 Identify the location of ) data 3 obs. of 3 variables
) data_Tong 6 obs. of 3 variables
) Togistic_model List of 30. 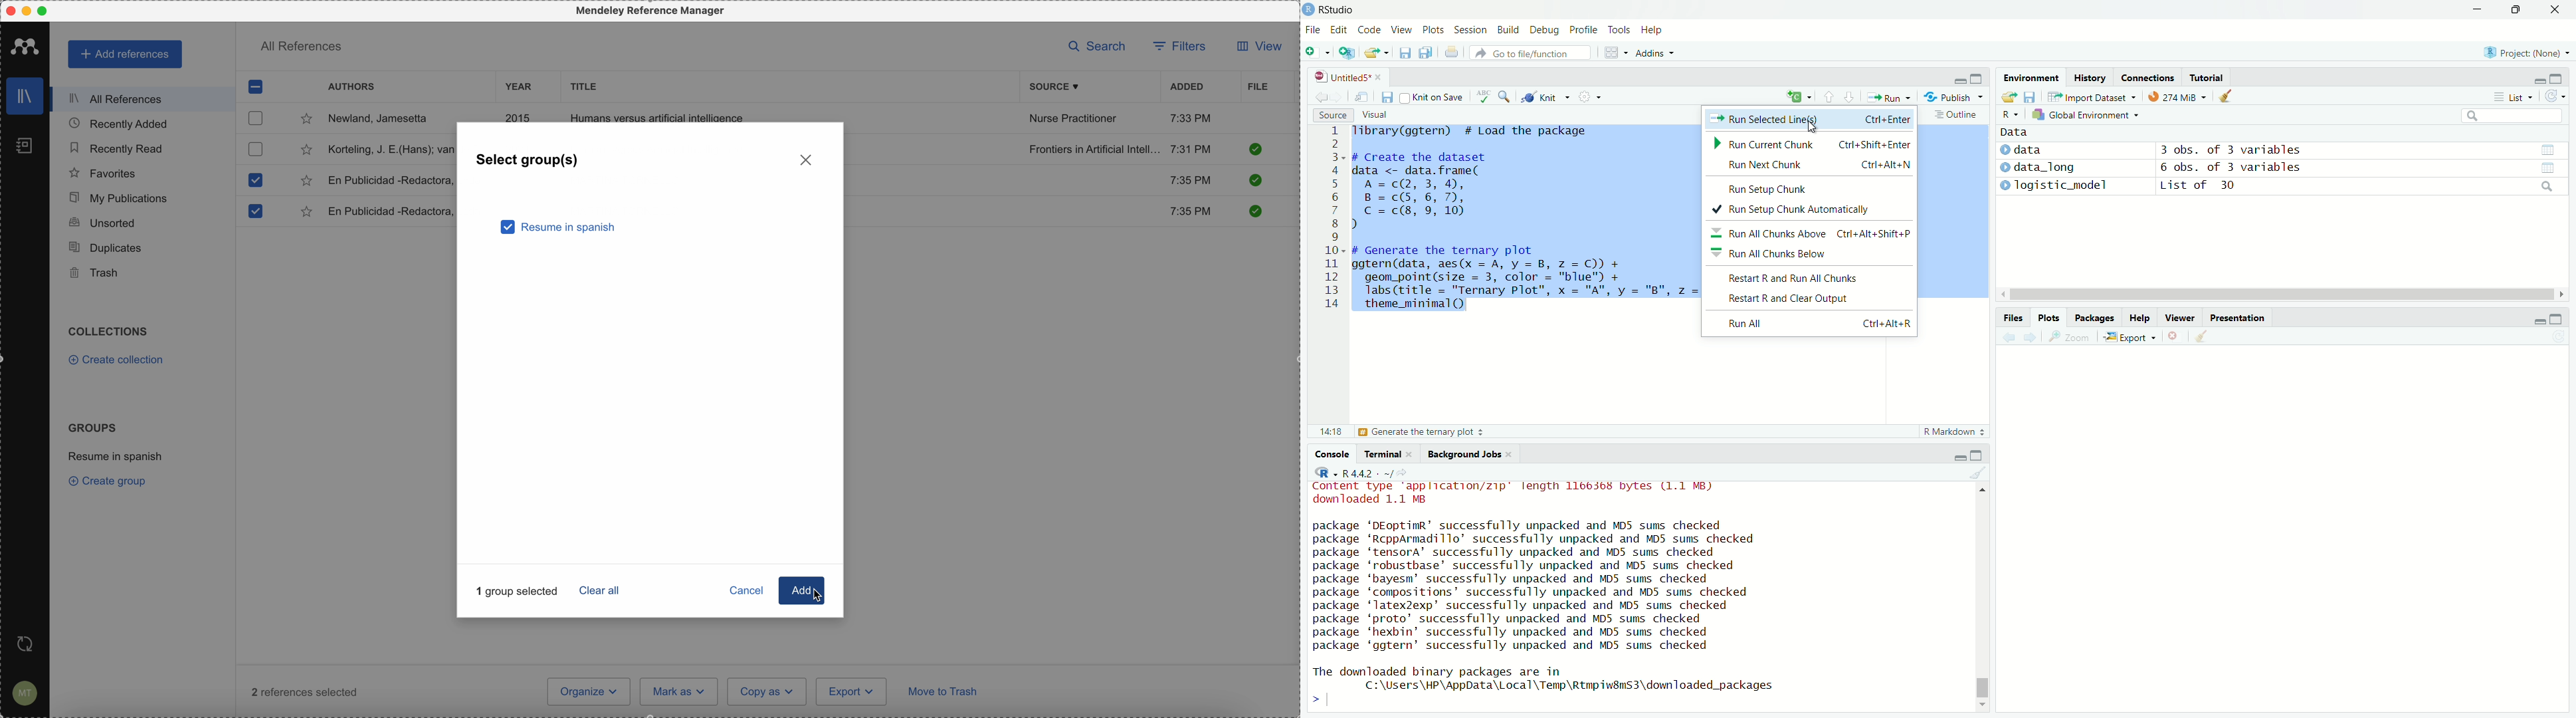
(2201, 172).